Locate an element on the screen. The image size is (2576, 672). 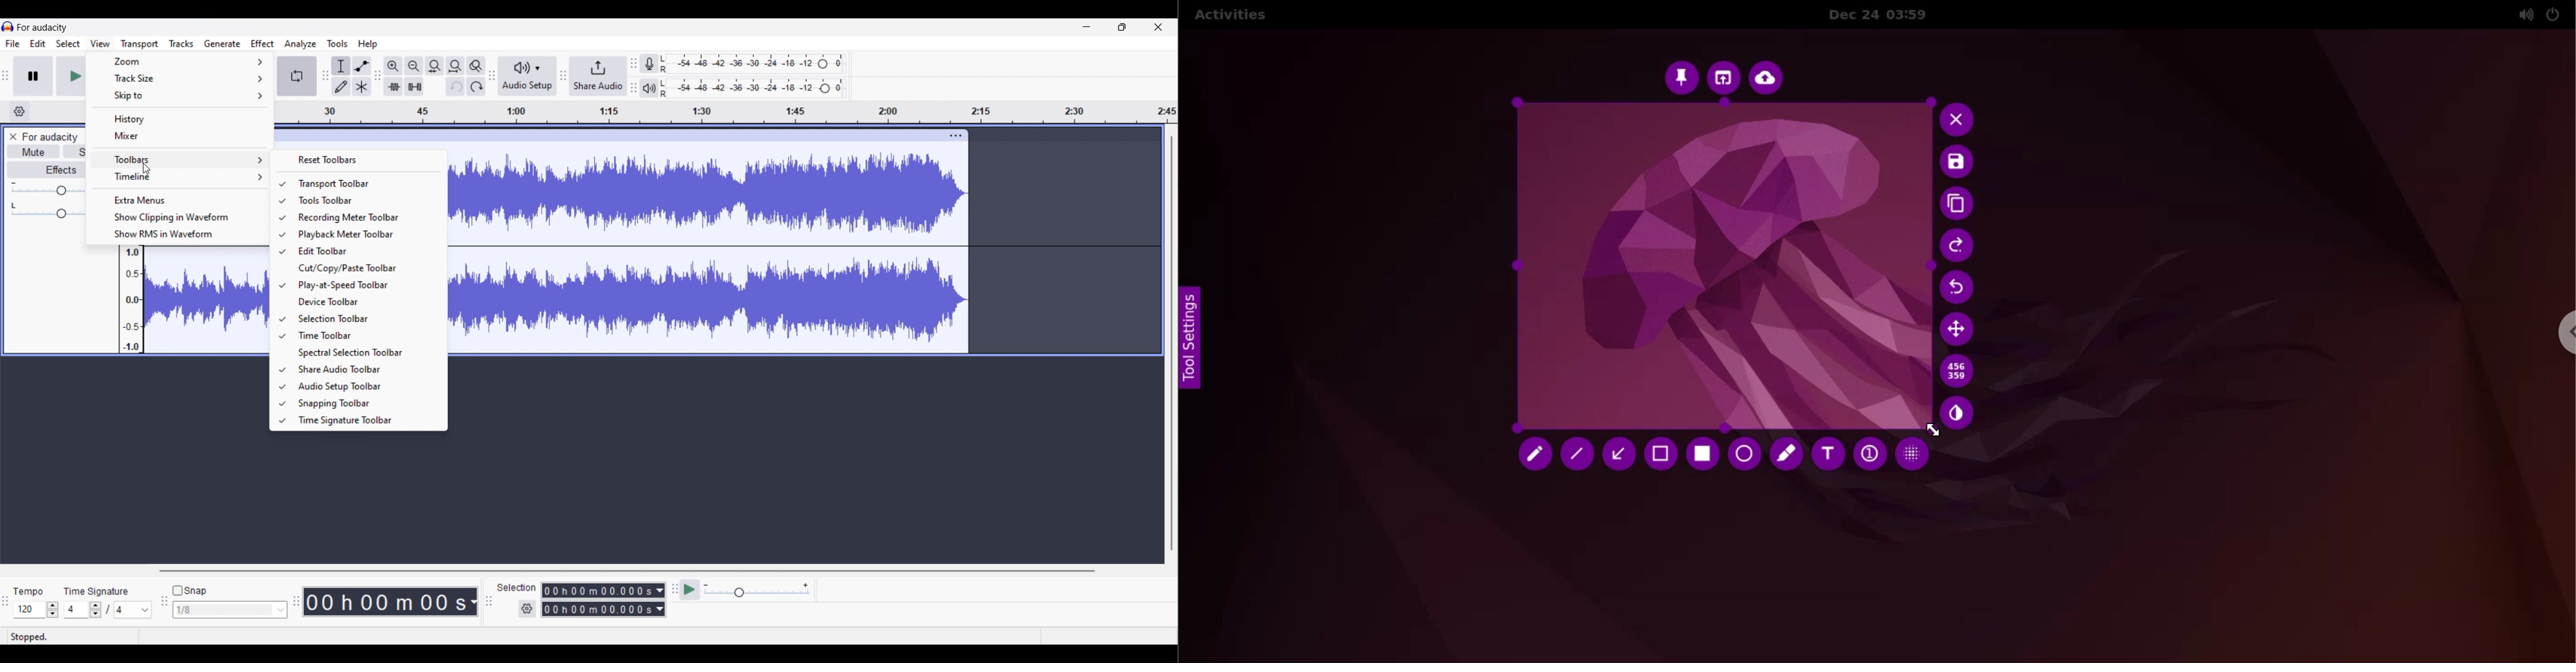
Play at speed toolbar is located at coordinates (366, 285).